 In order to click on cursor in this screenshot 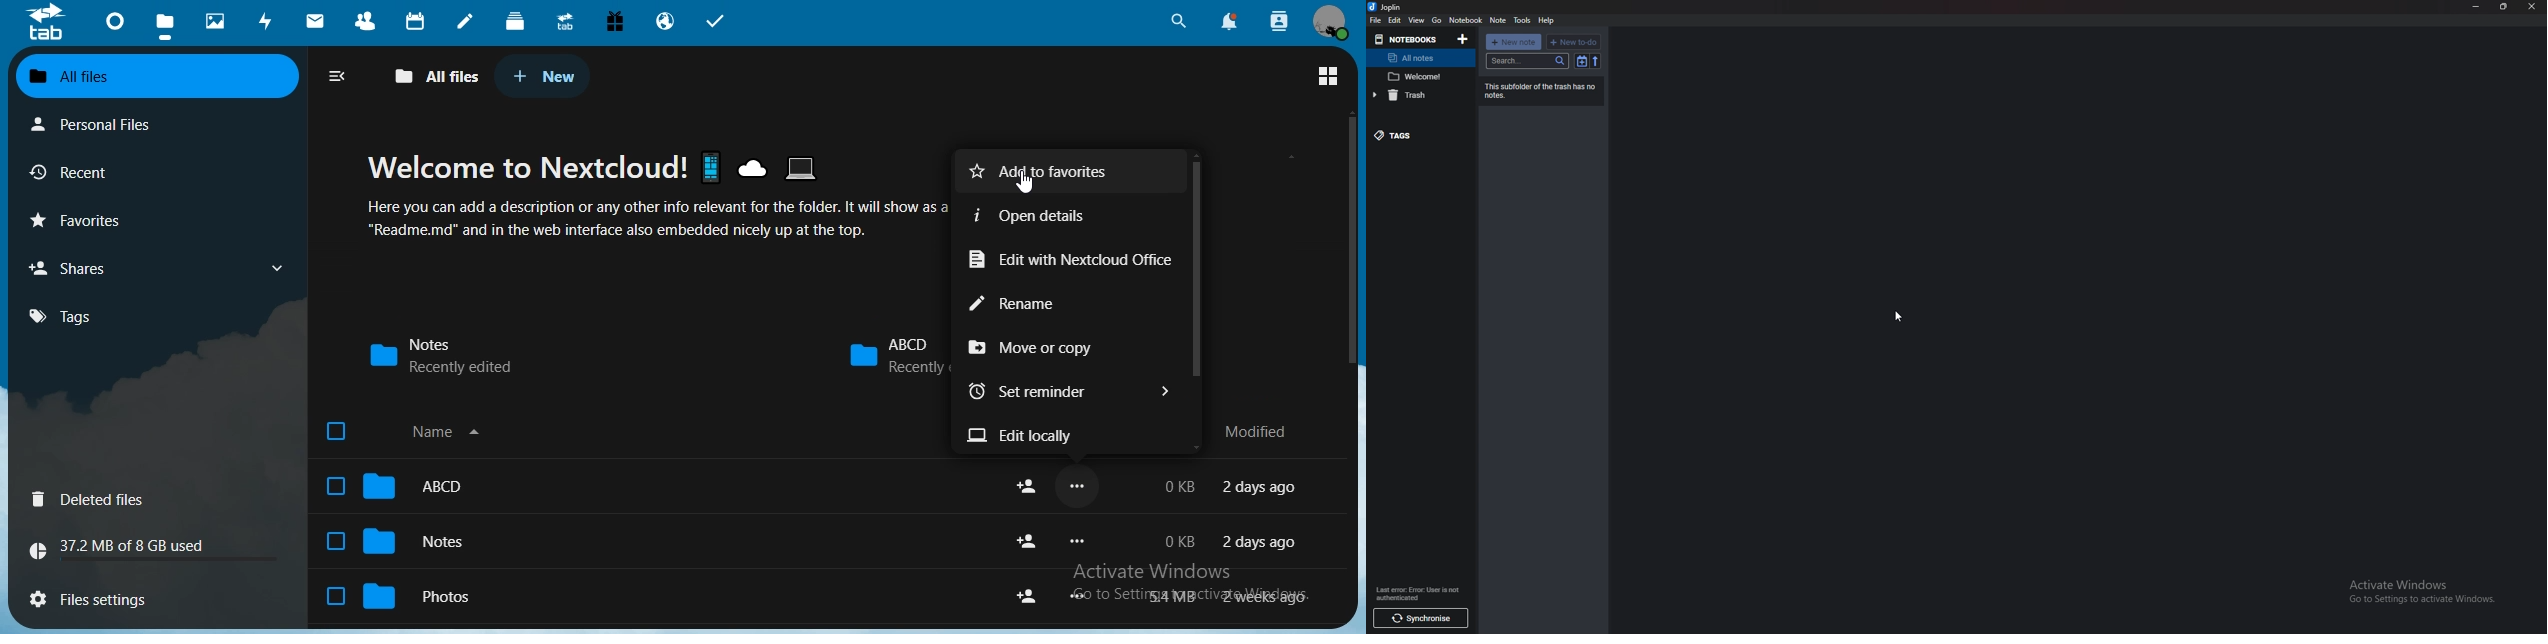, I will do `click(1897, 315)`.